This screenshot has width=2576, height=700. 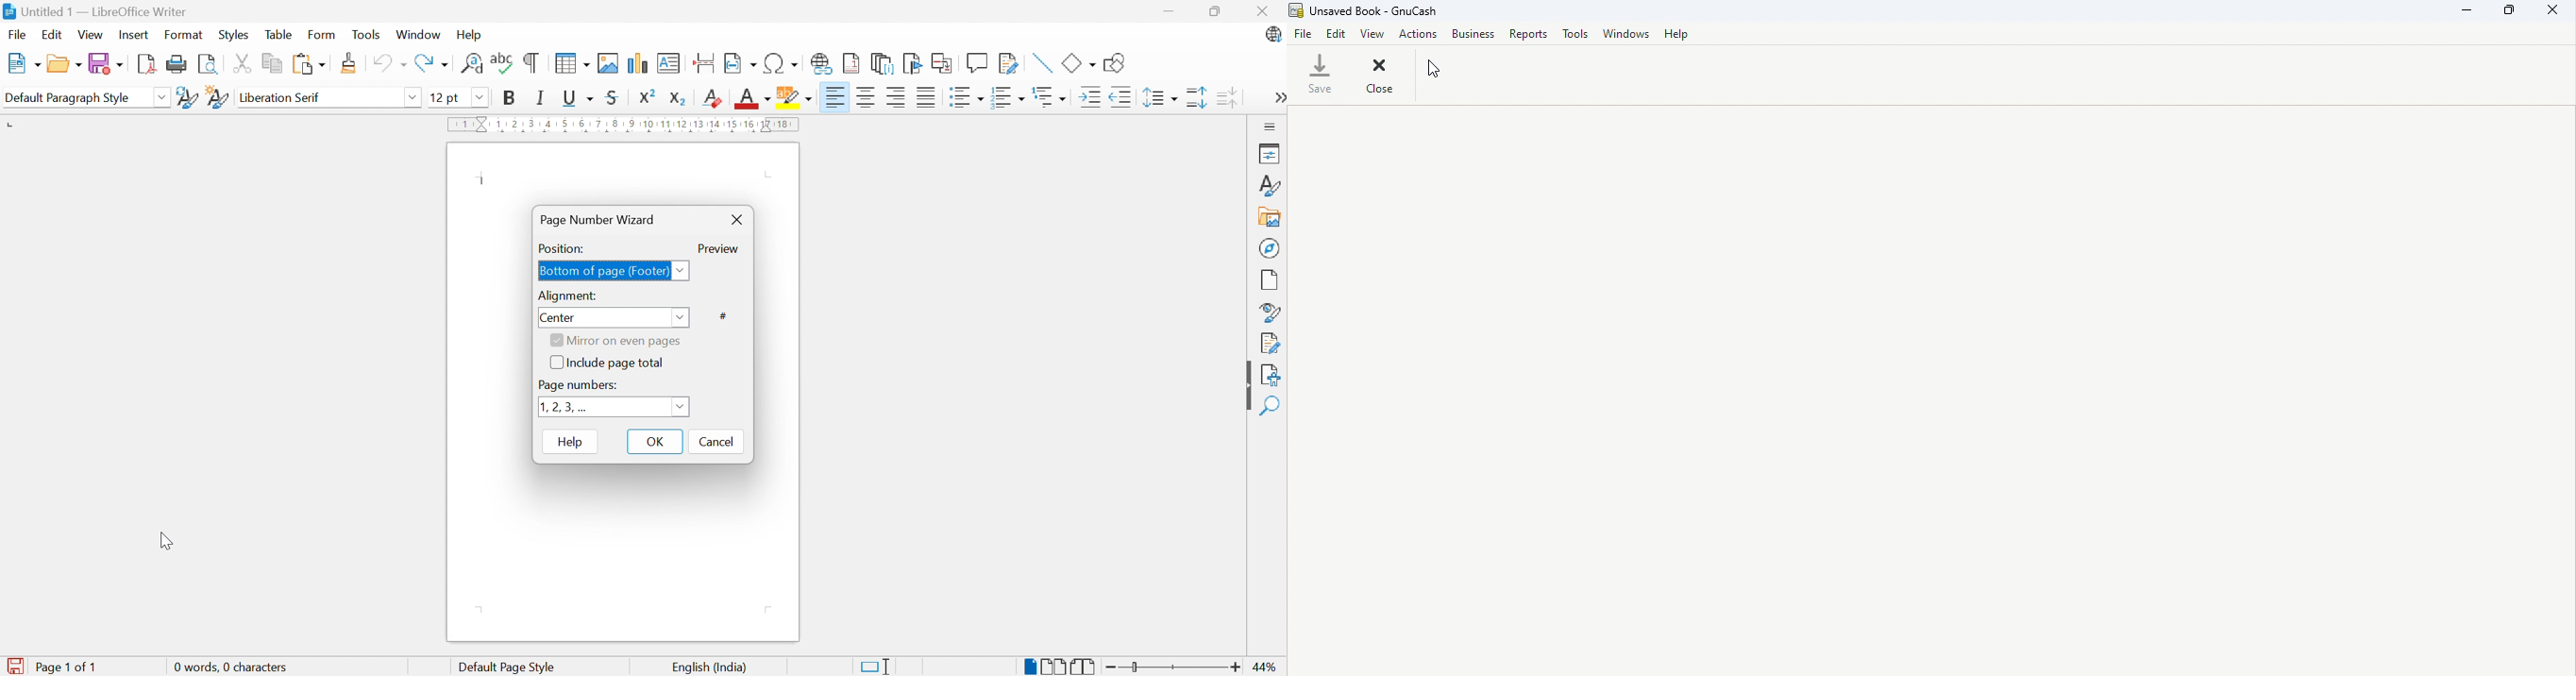 What do you see at coordinates (211, 64) in the screenshot?
I see `Toggle print preview` at bounding box center [211, 64].